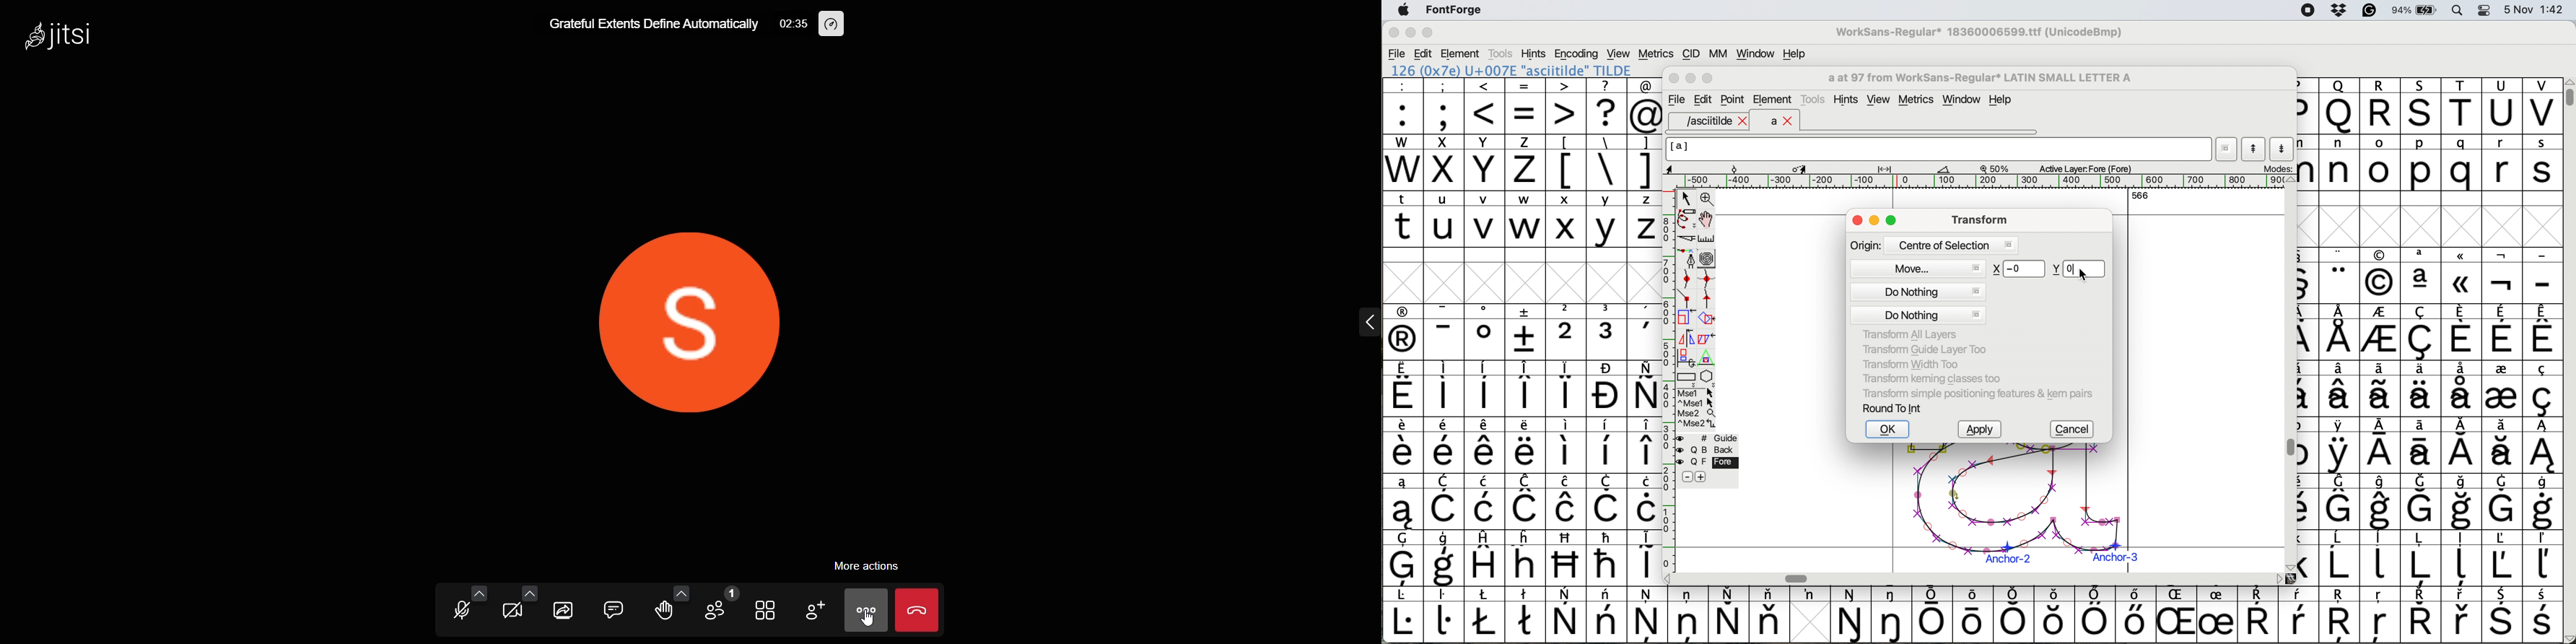 This screenshot has height=644, width=2576. I want to click on V, so click(2542, 106).